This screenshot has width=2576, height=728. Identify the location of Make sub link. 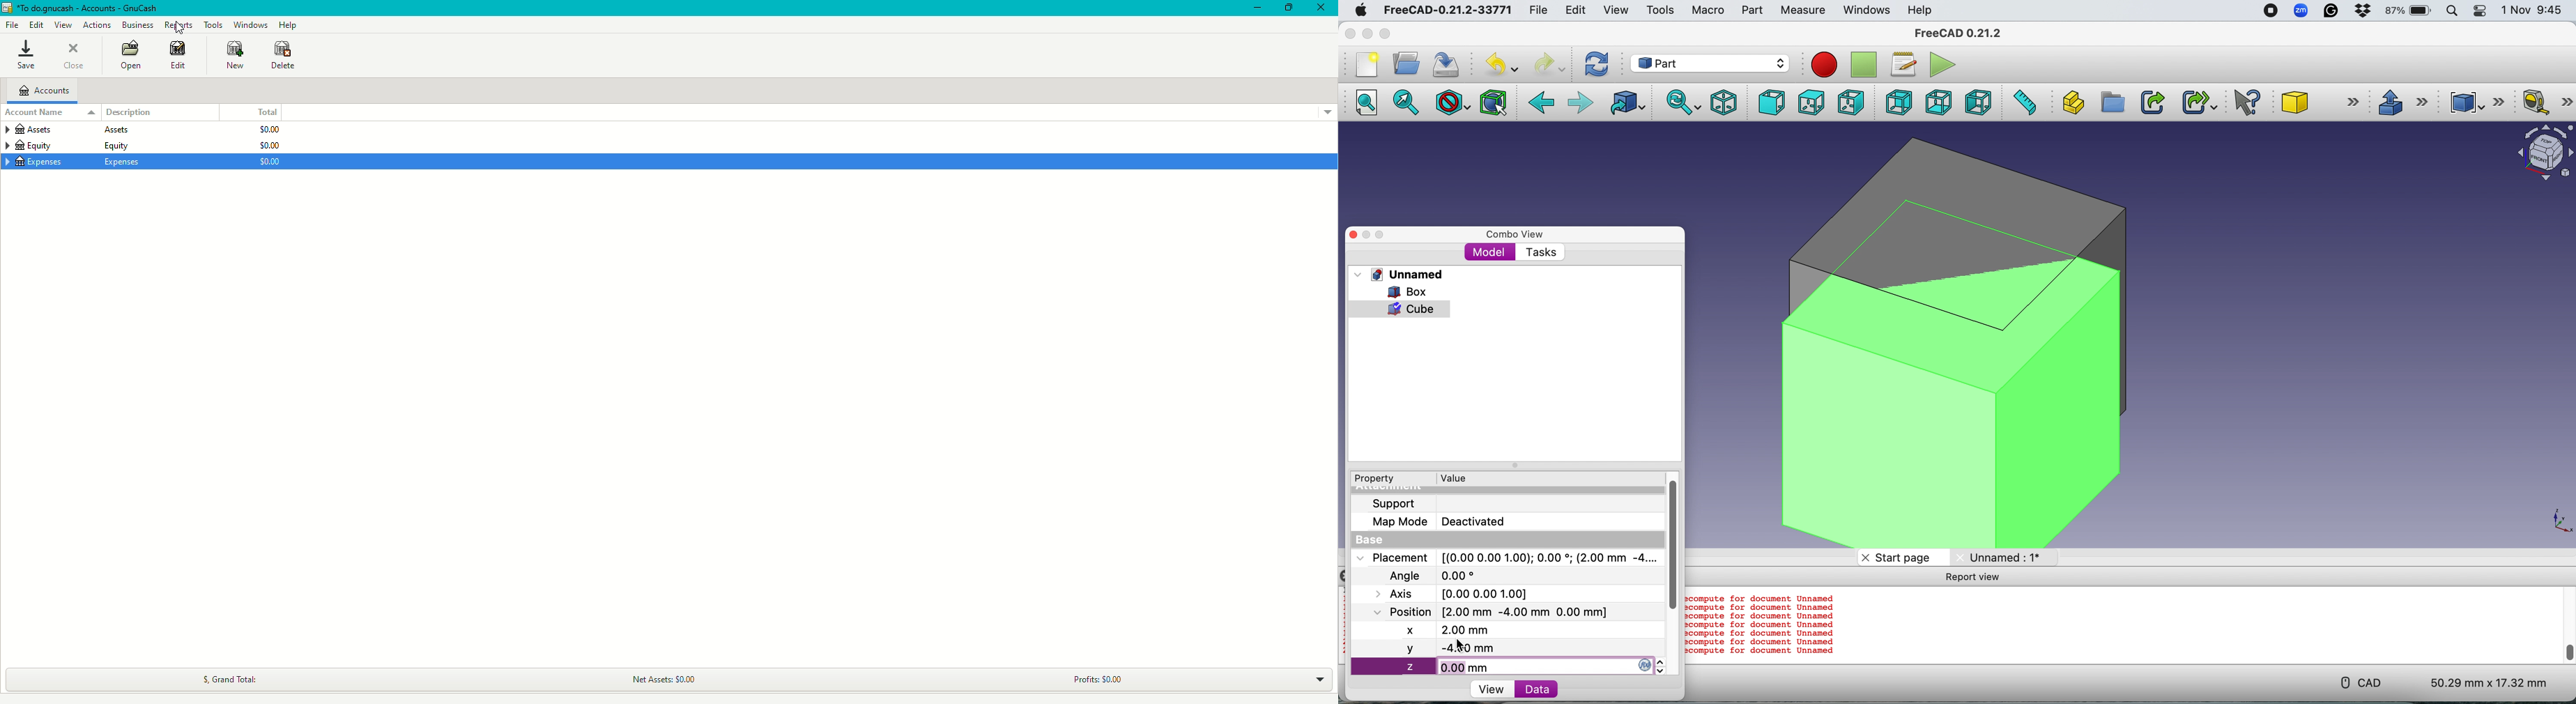
(2195, 101).